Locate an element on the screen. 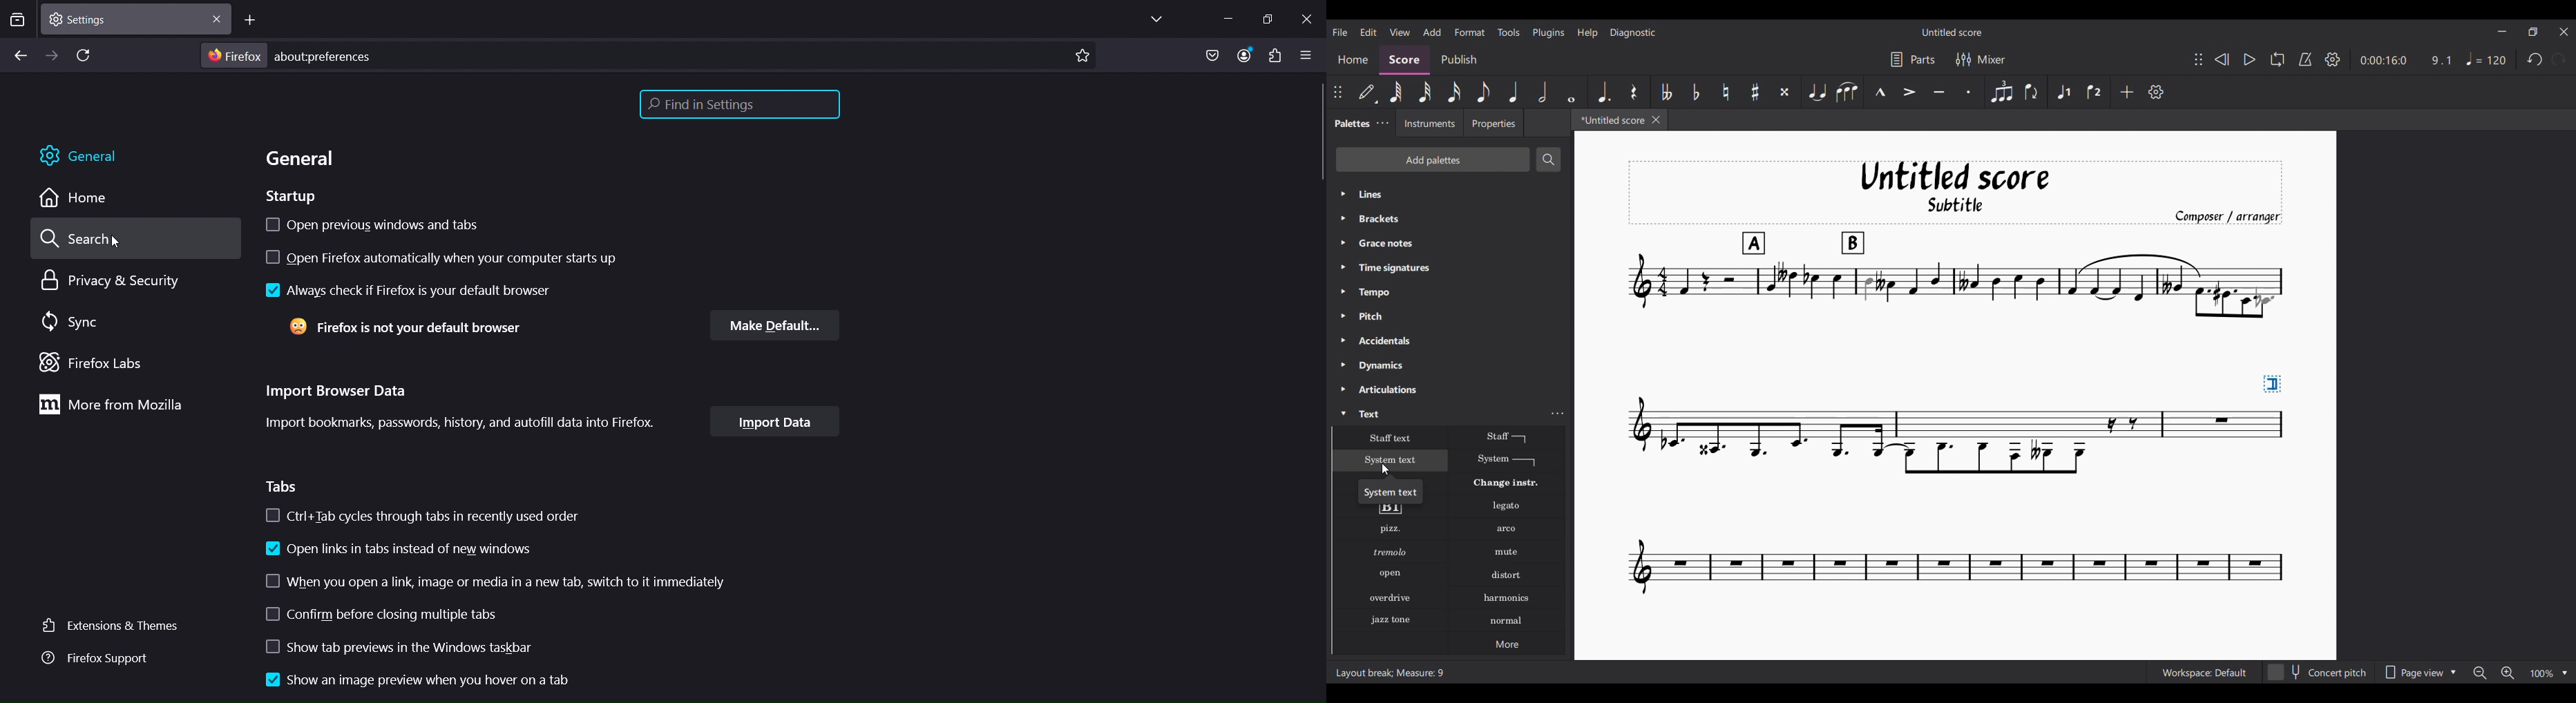 The height and width of the screenshot is (728, 2576). Brackets is located at coordinates (1449, 219).